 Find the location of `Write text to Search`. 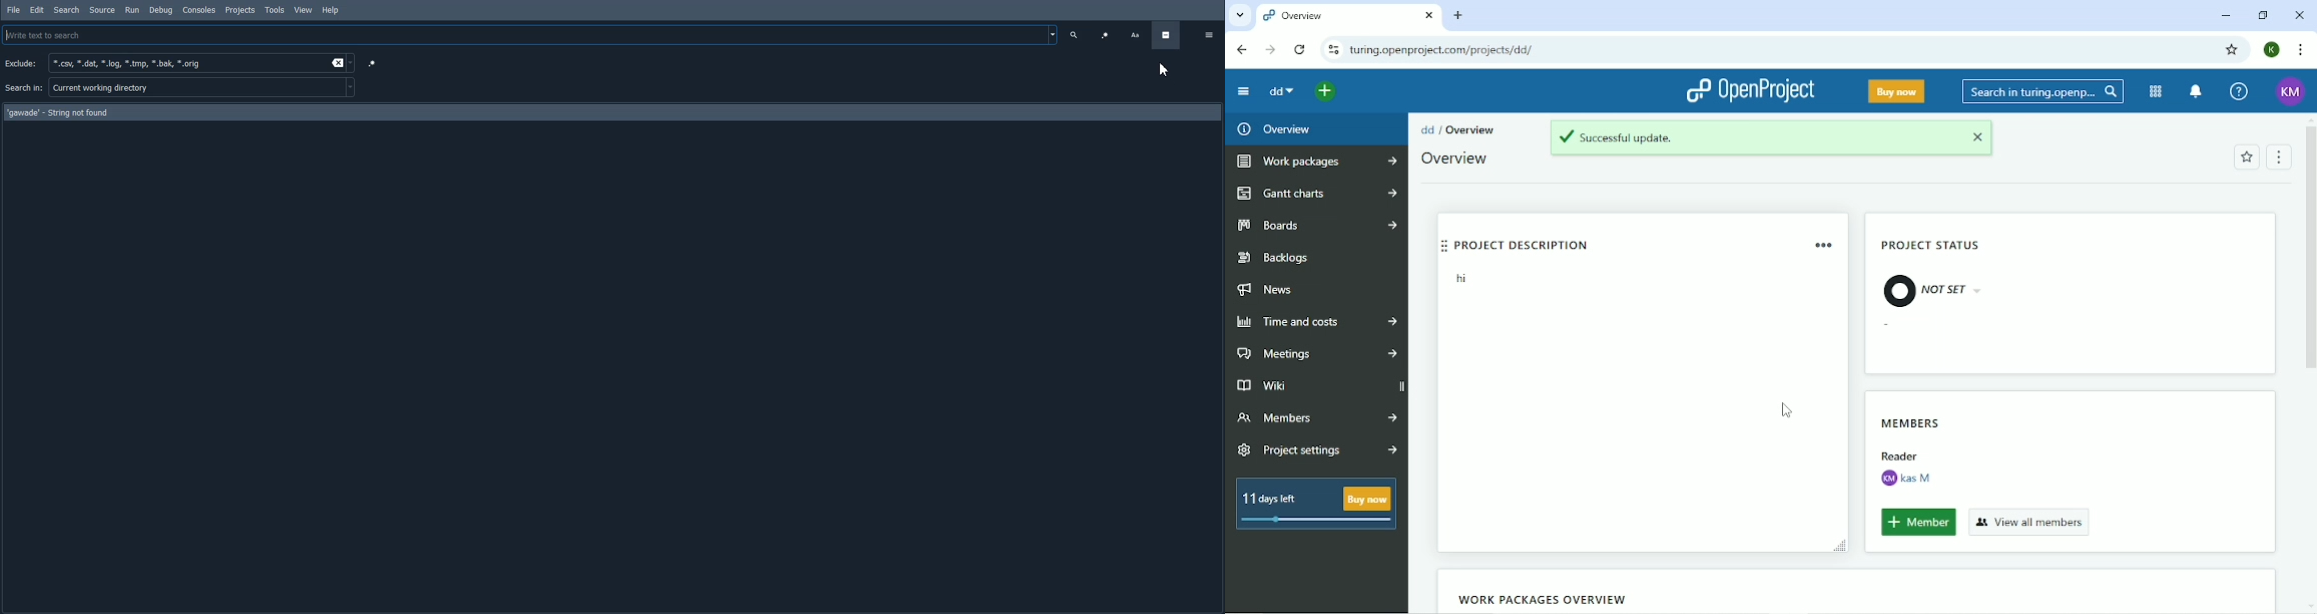

Write text to Search is located at coordinates (532, 34).